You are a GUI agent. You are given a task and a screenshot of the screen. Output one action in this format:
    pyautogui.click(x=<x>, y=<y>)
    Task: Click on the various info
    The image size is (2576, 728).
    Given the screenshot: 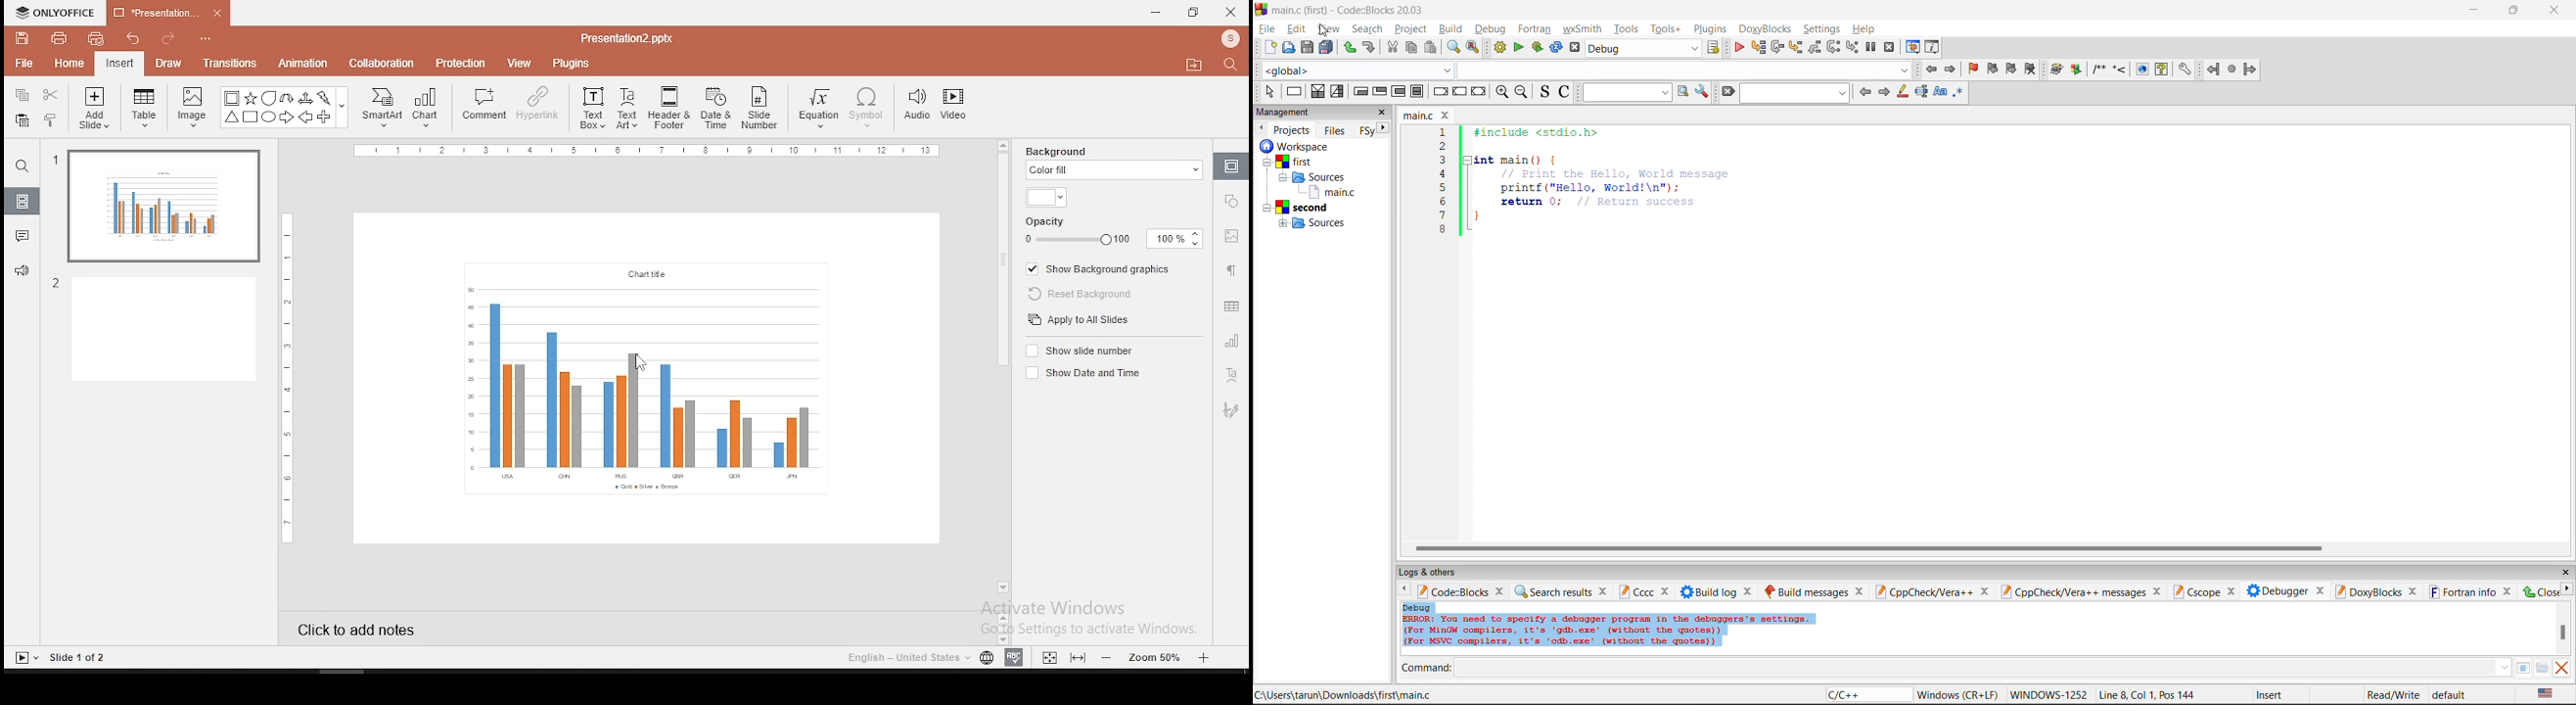 What is the action you would take?
    pyautogui.click(x=1937, y=48)
    